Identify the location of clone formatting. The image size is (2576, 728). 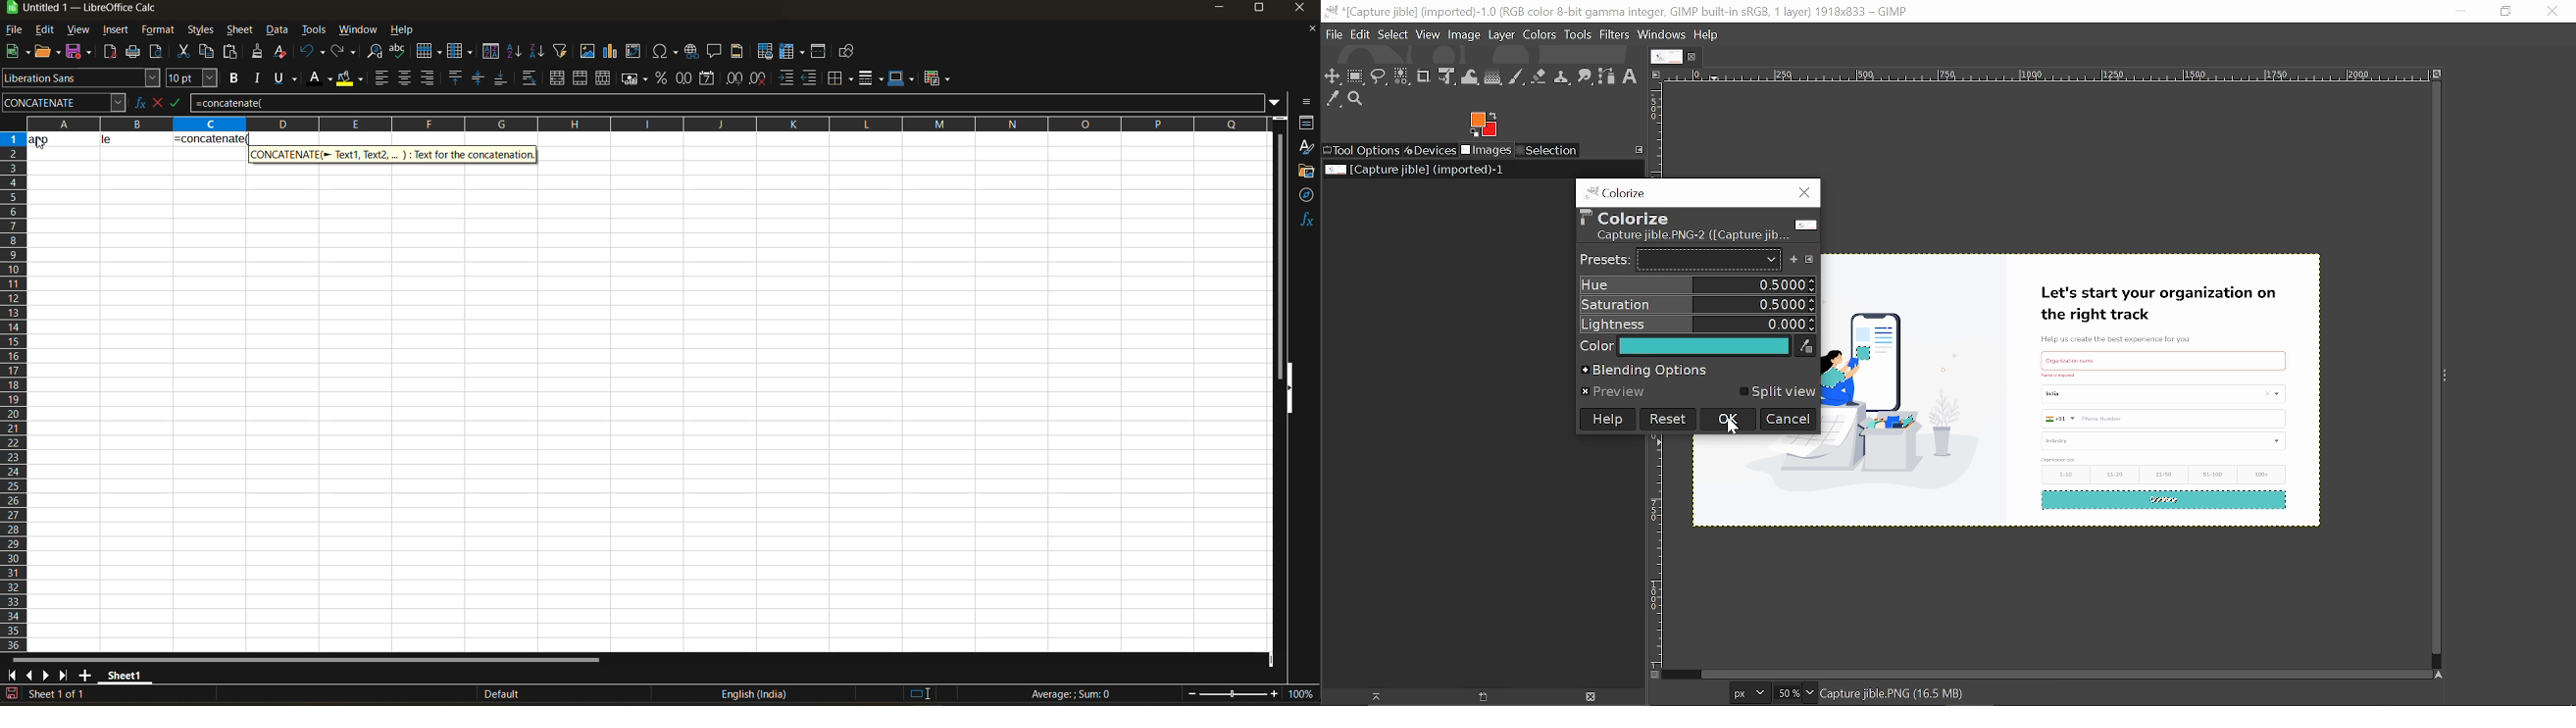
(258, 54).